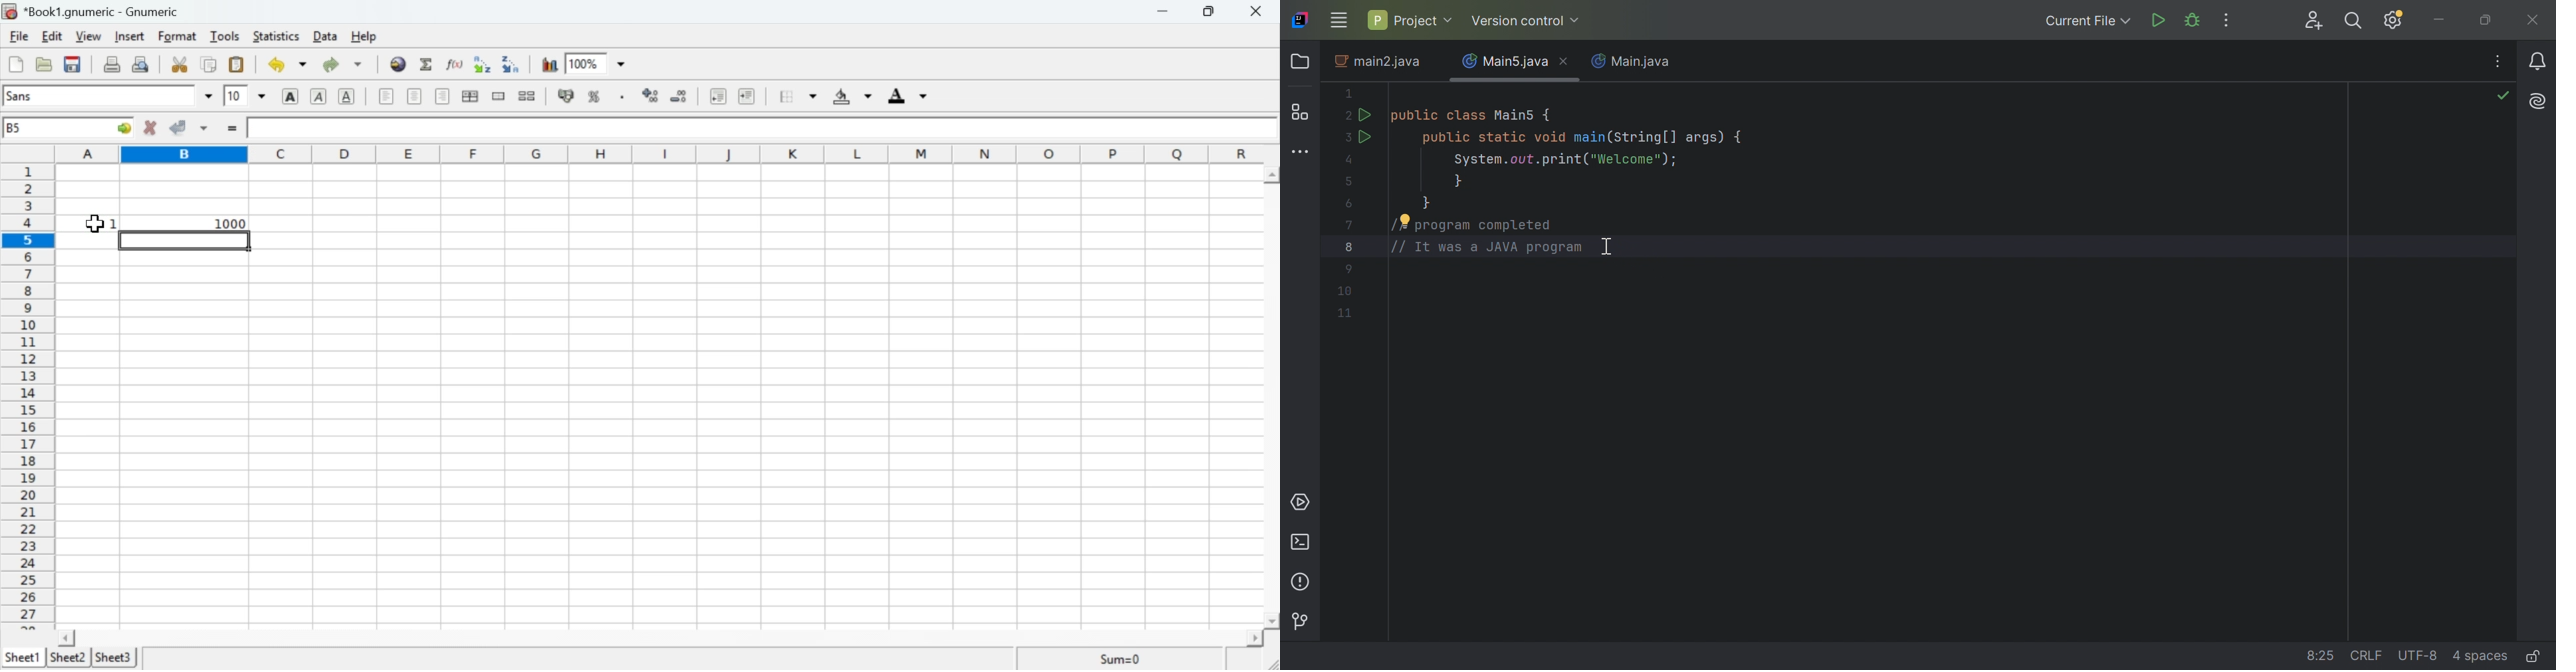 Image resolution: width=2576 pixels, height=672 pixels. Describe the element at coordinates (178, 65) in the screenshot. I see `Cut selection` at that location.